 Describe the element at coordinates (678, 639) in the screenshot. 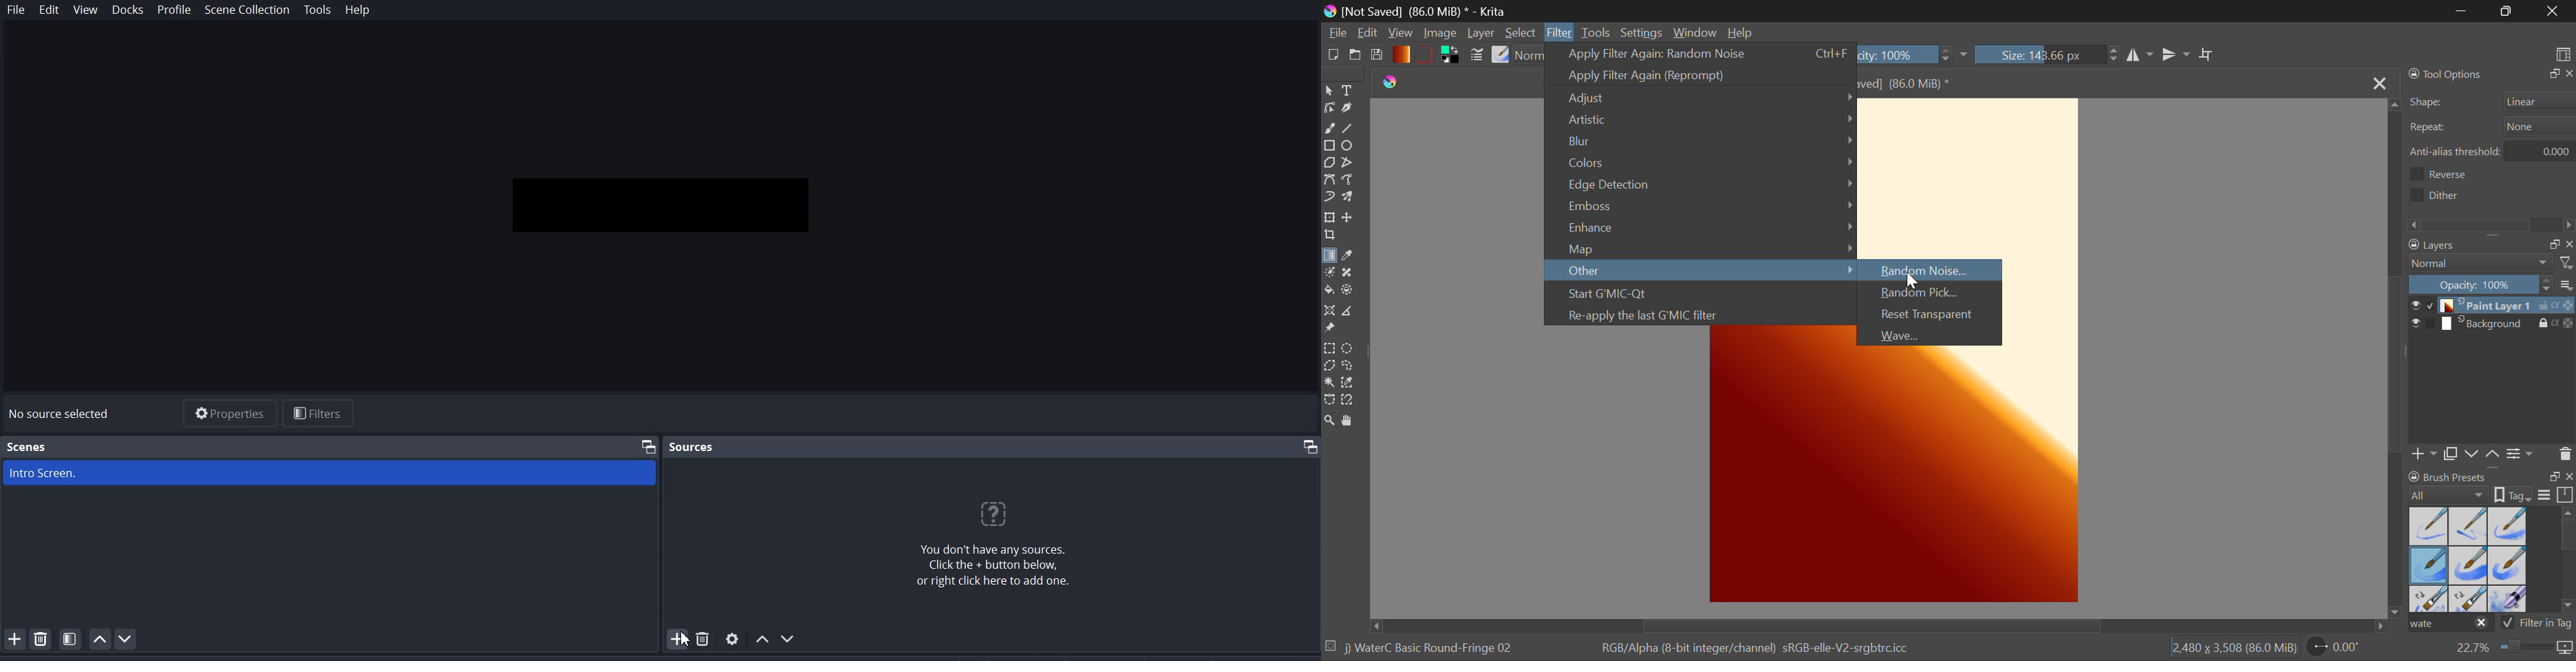

I see `Add Source` at that location.